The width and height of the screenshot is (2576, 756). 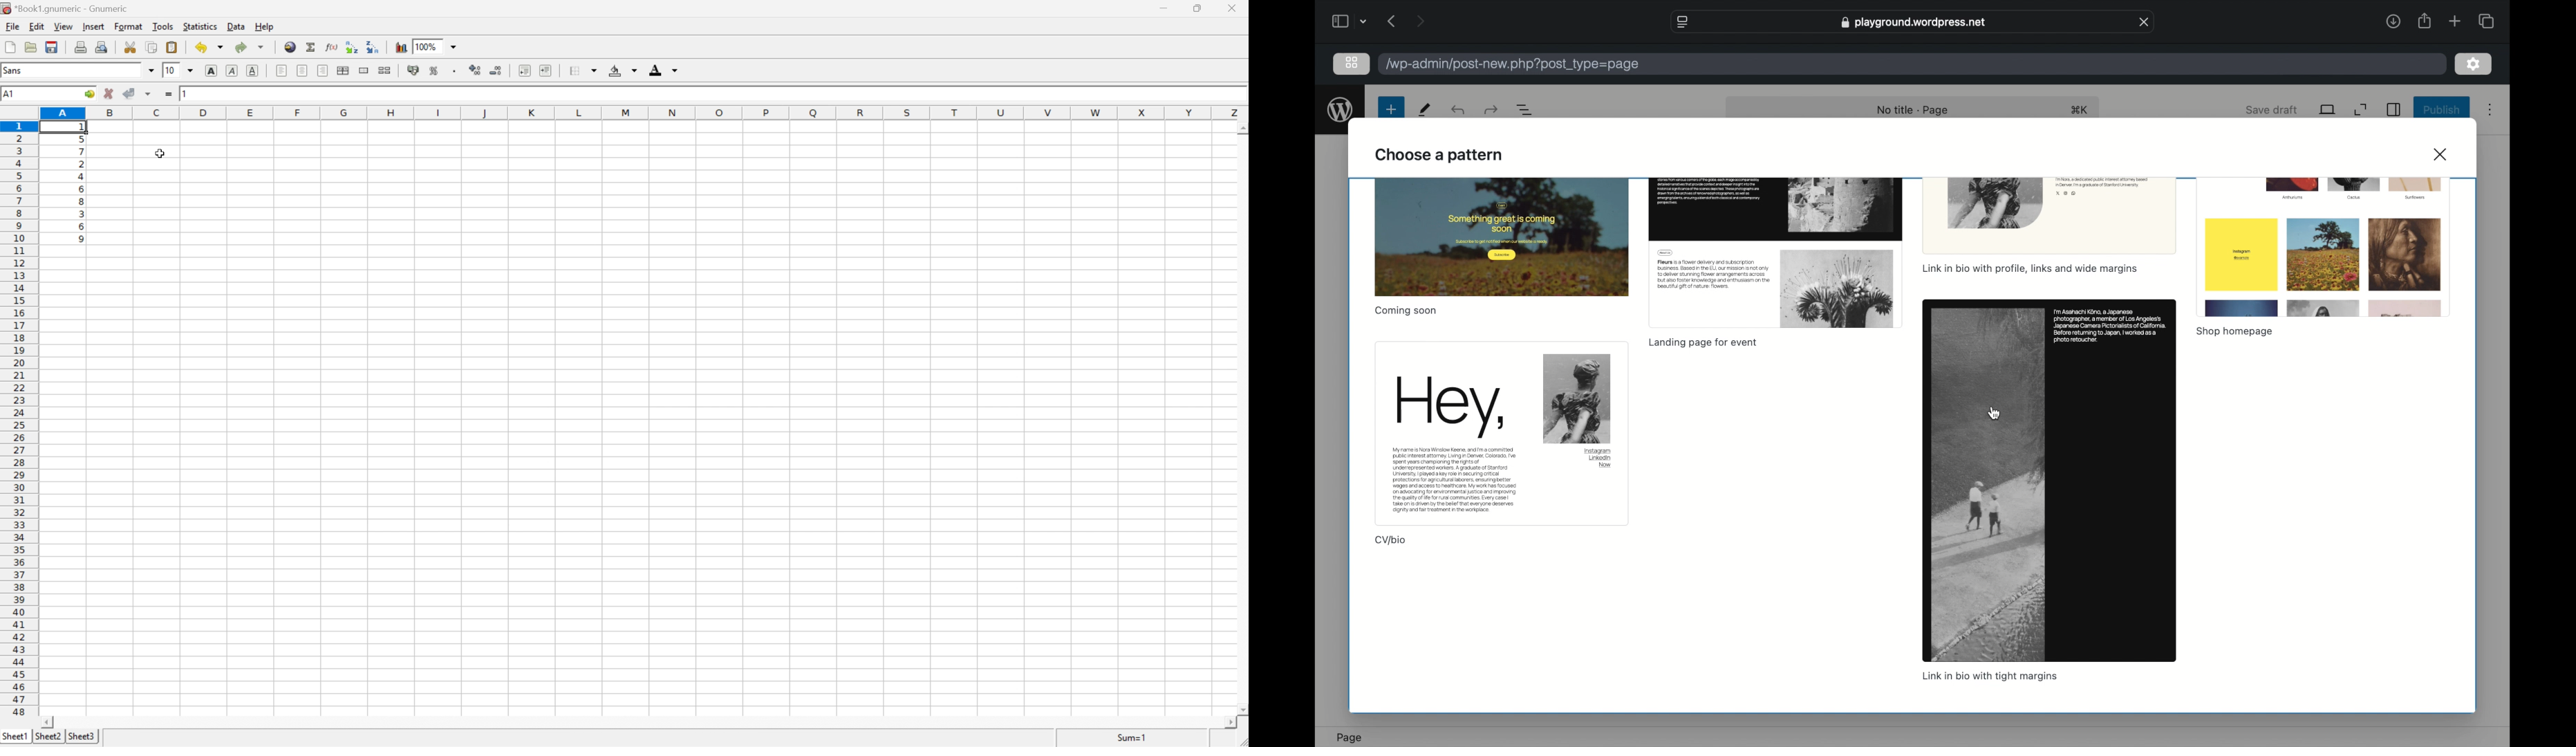 I want to click on cut, so click(x=131, y=47).